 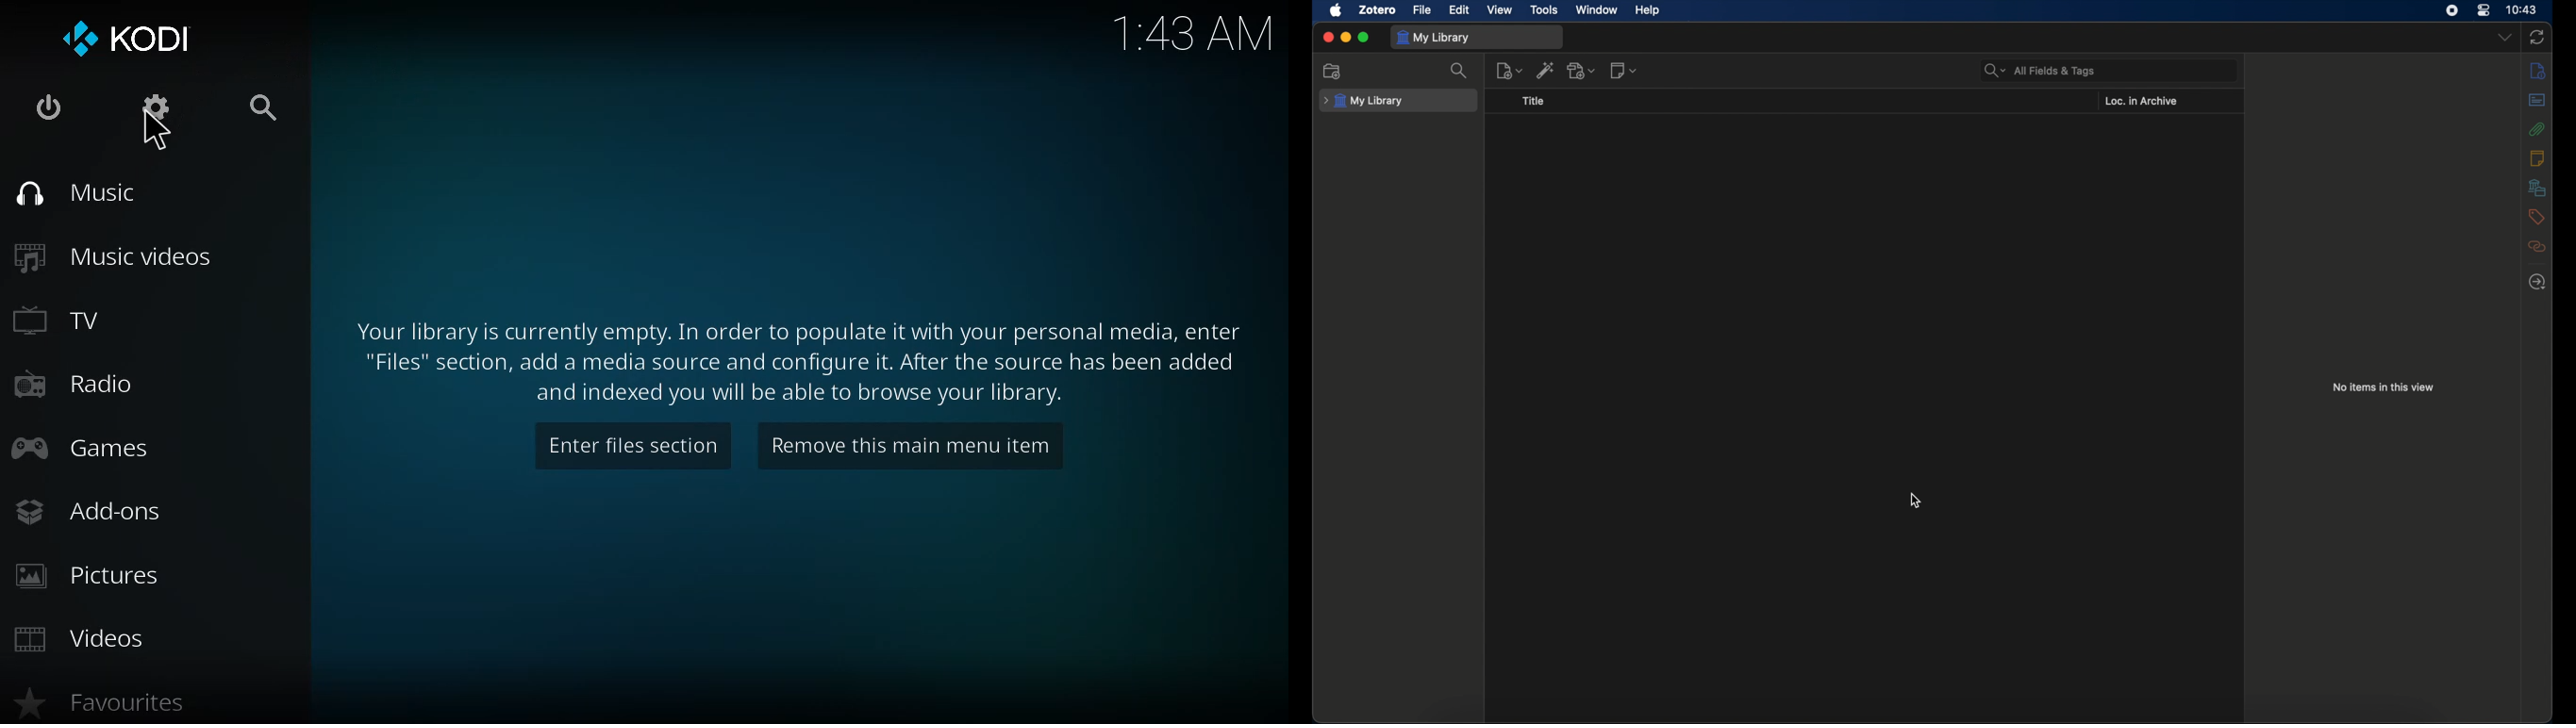 What do you see at coordinates (2142, 101) in the screenshot?
I see `loc. in archive` at bounding box center [2142, 101].